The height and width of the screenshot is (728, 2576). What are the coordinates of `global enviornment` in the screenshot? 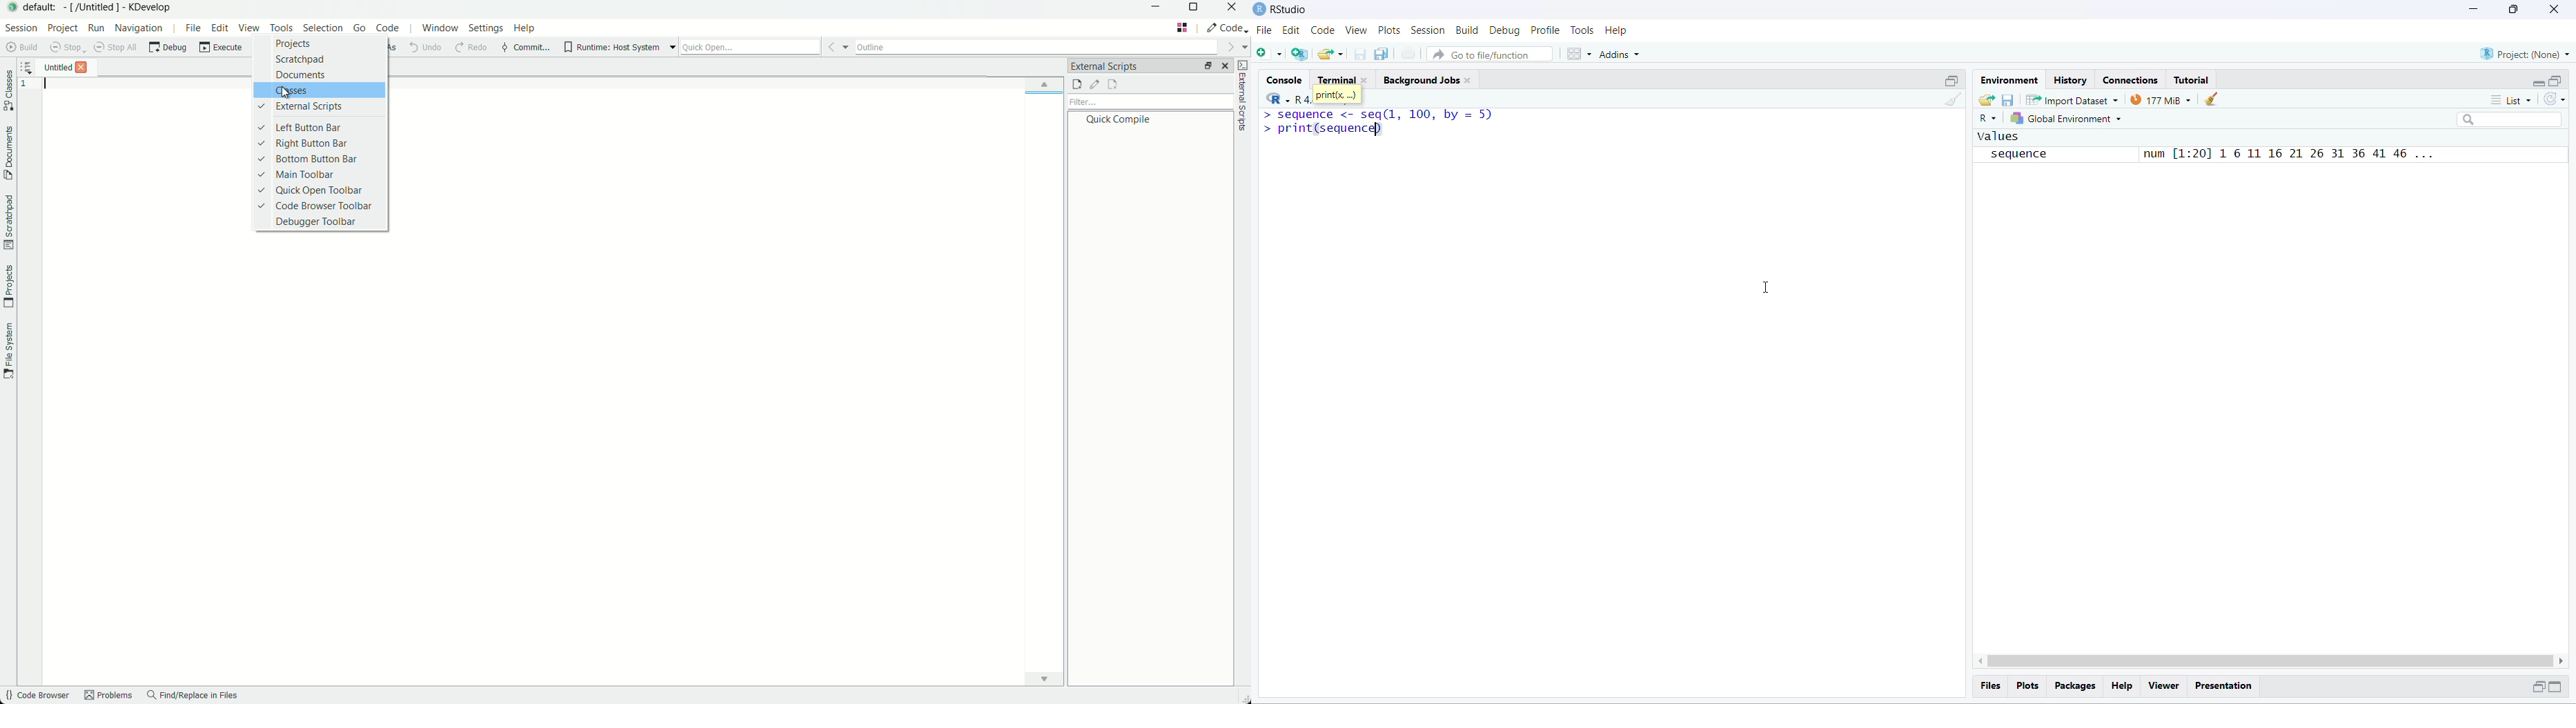 It's located at (2069, 118).